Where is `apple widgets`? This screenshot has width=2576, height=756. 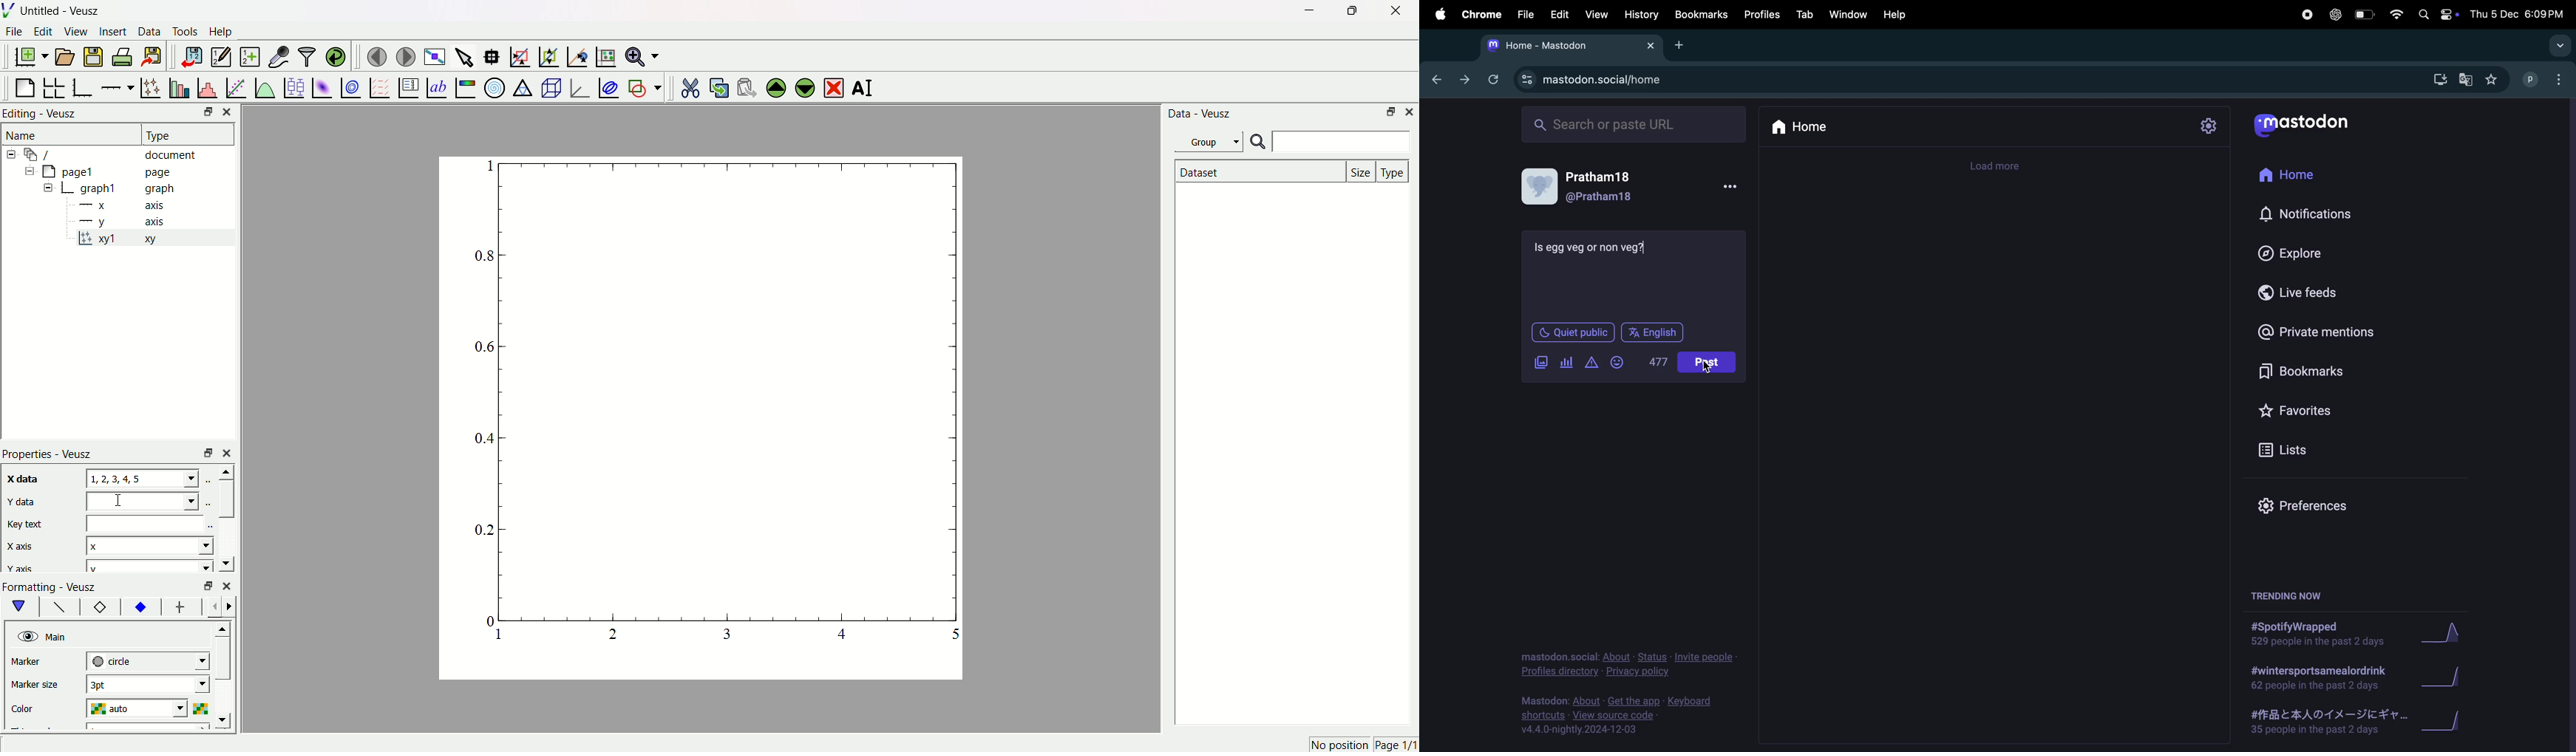 apple widgets is located at coordinates (2437, 14).